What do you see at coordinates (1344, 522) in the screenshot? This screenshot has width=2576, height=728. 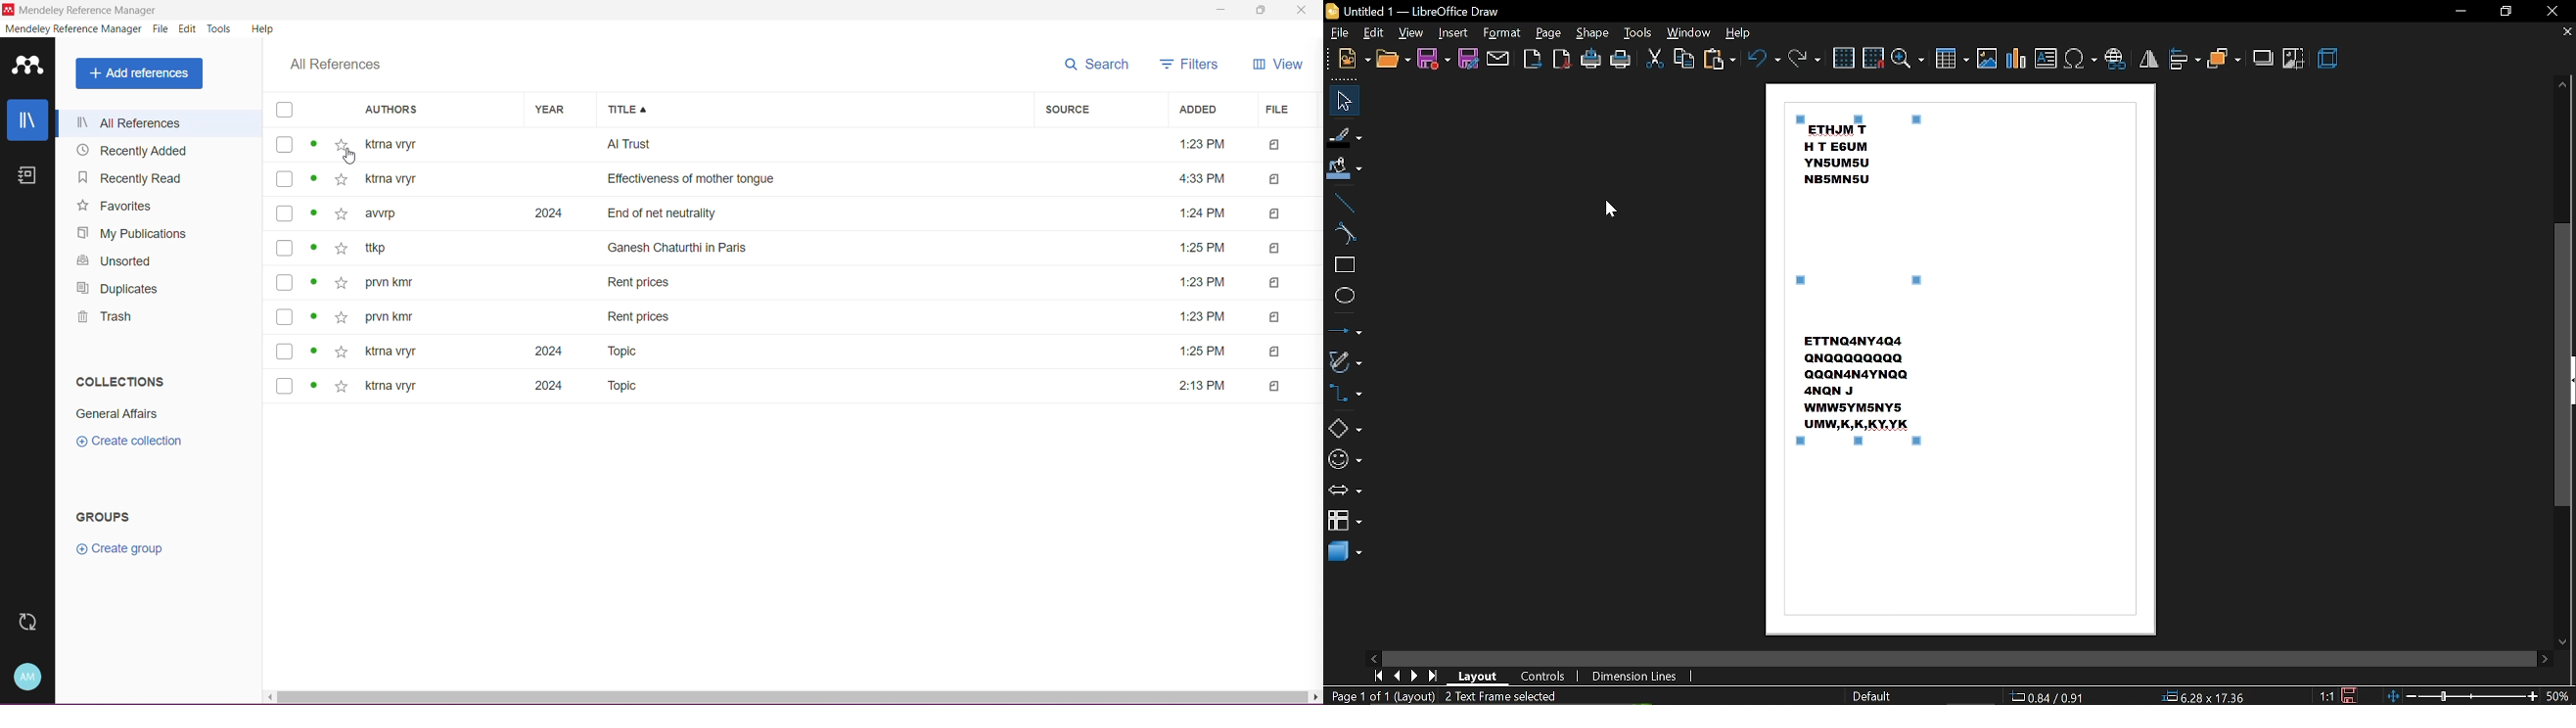 I see `flowchart` at bounding box center [1344, 522].